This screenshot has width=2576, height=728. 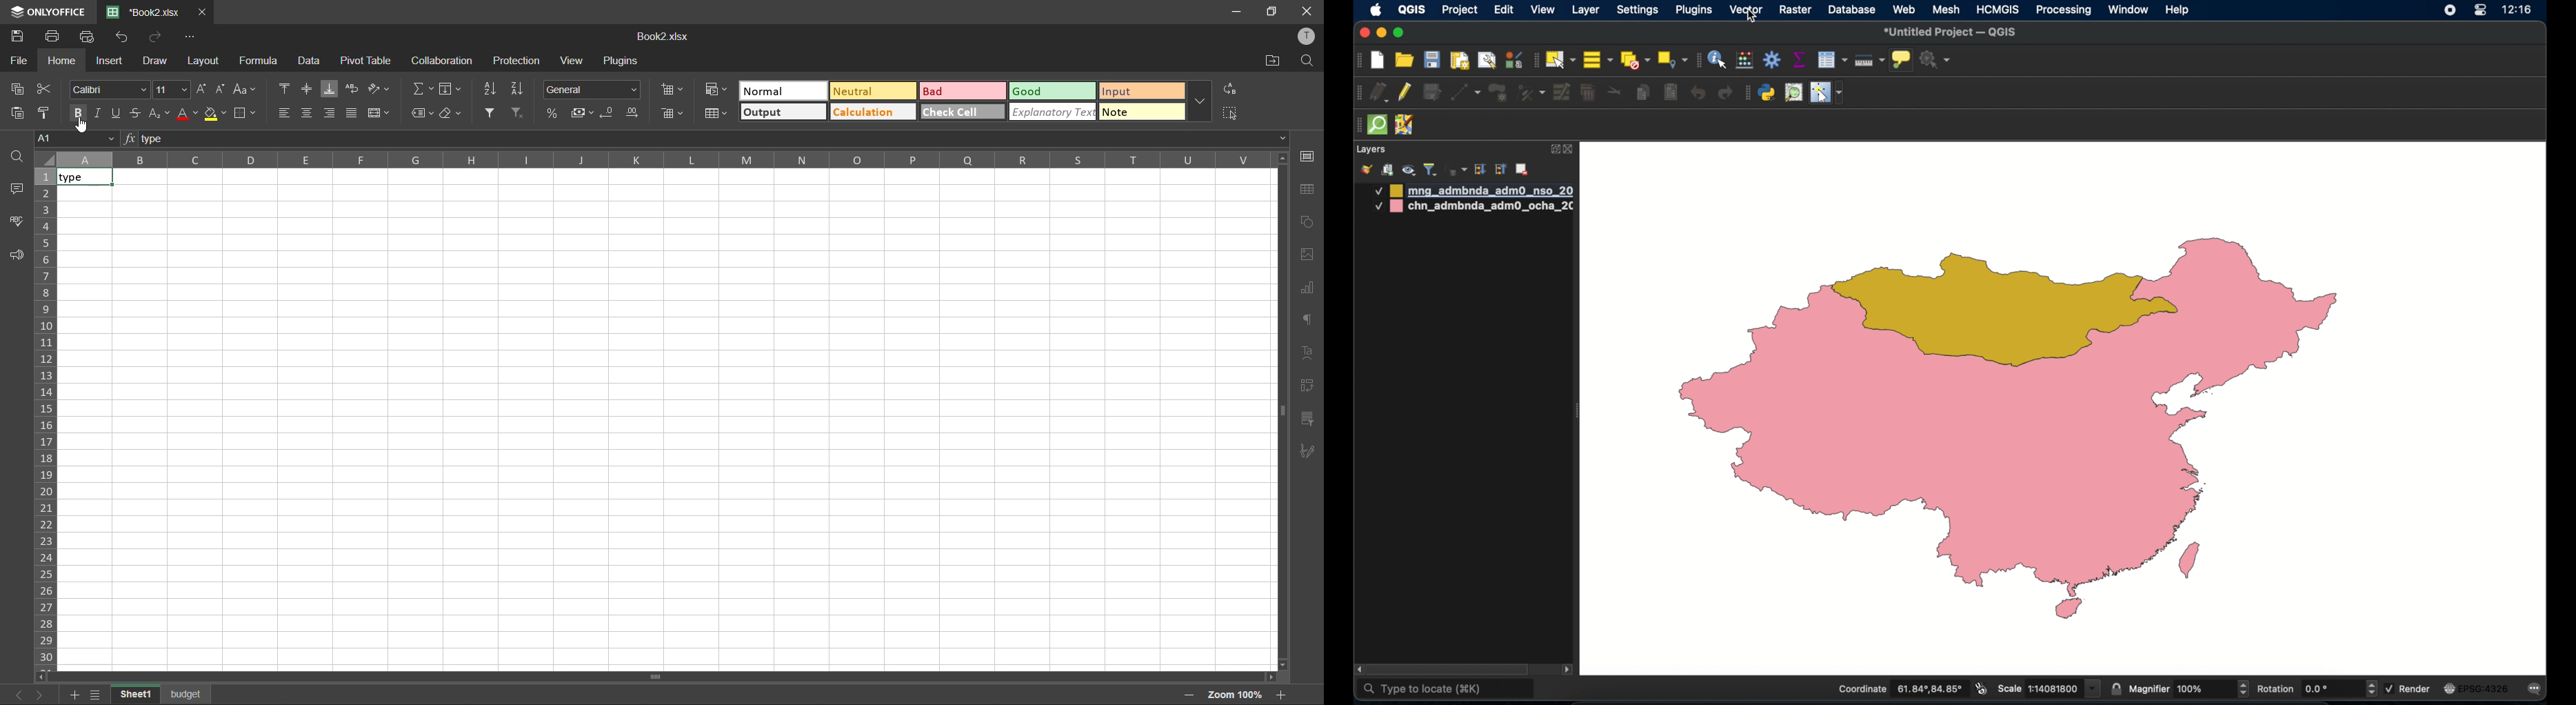 I want to click on bad, so click(x=963, y=92).